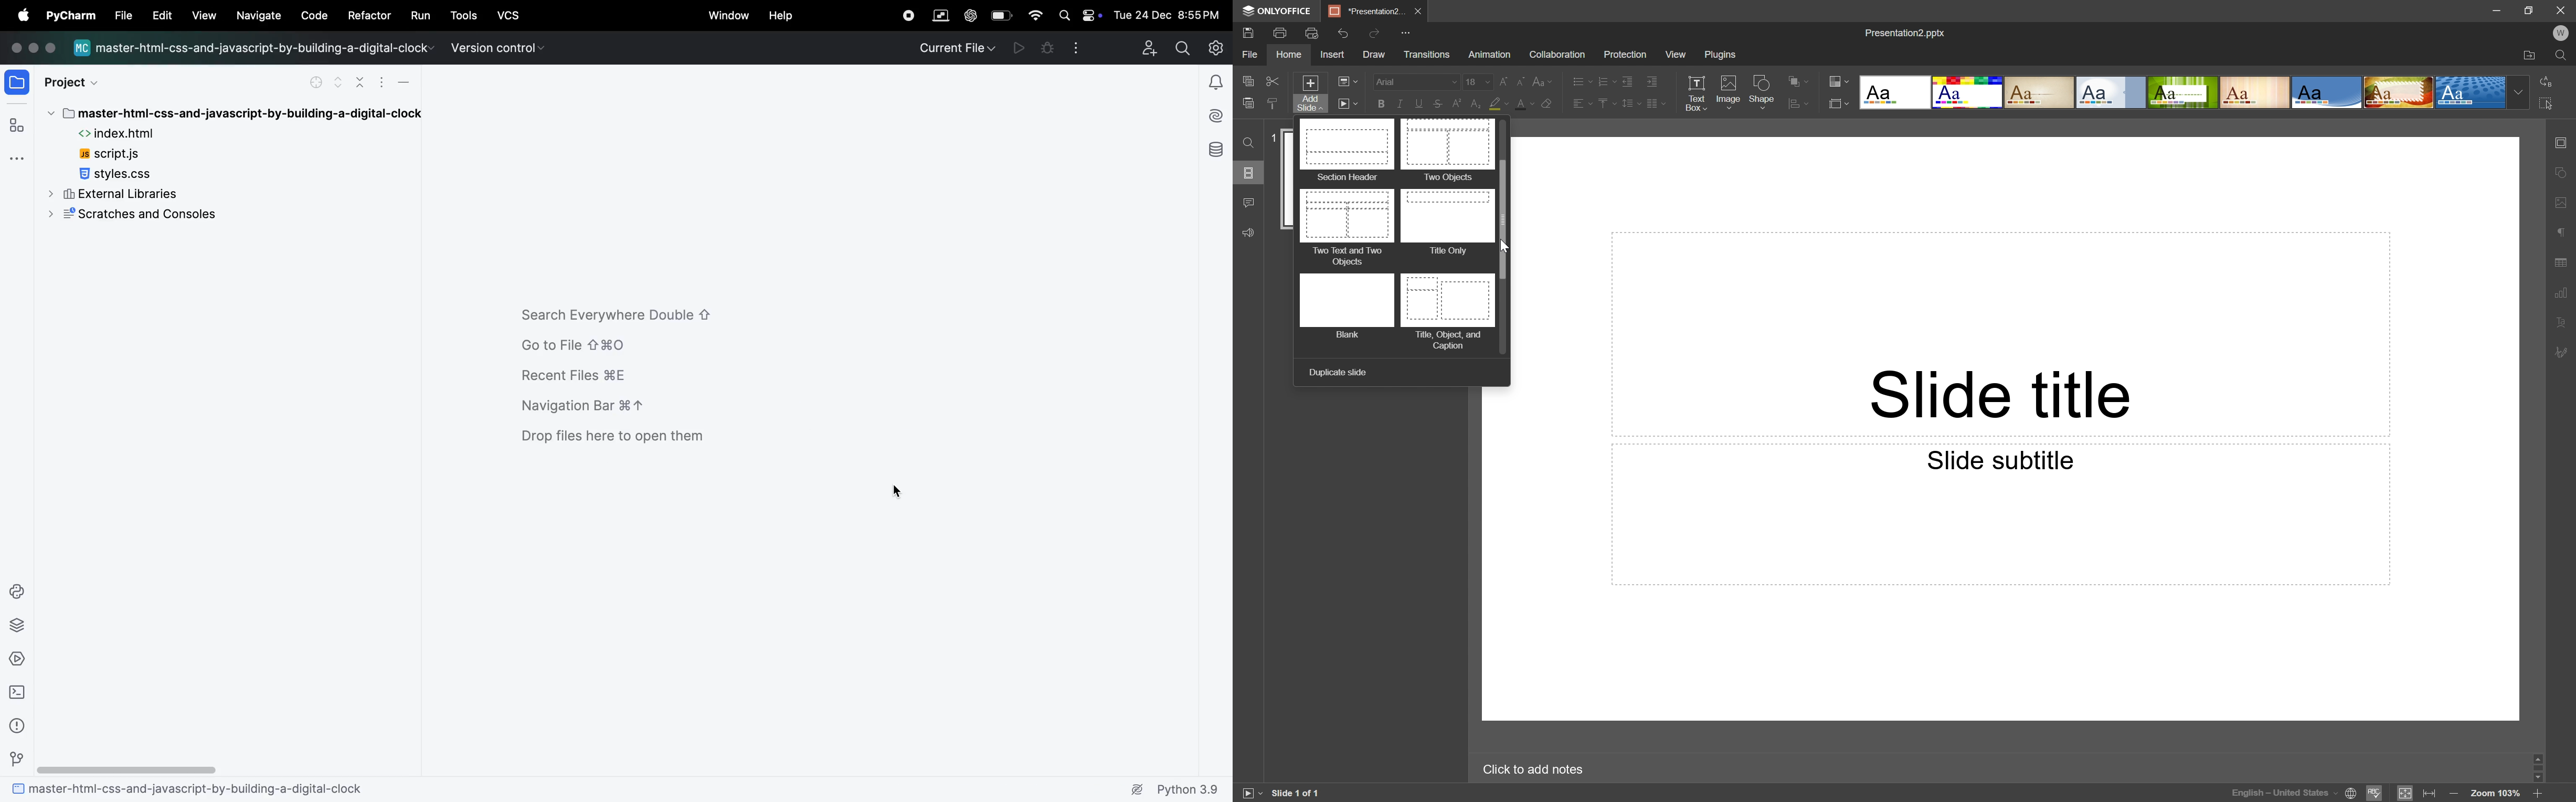  Describe the element at coordinates (369, 16) in the screenshot. I see `refactor` at that location.